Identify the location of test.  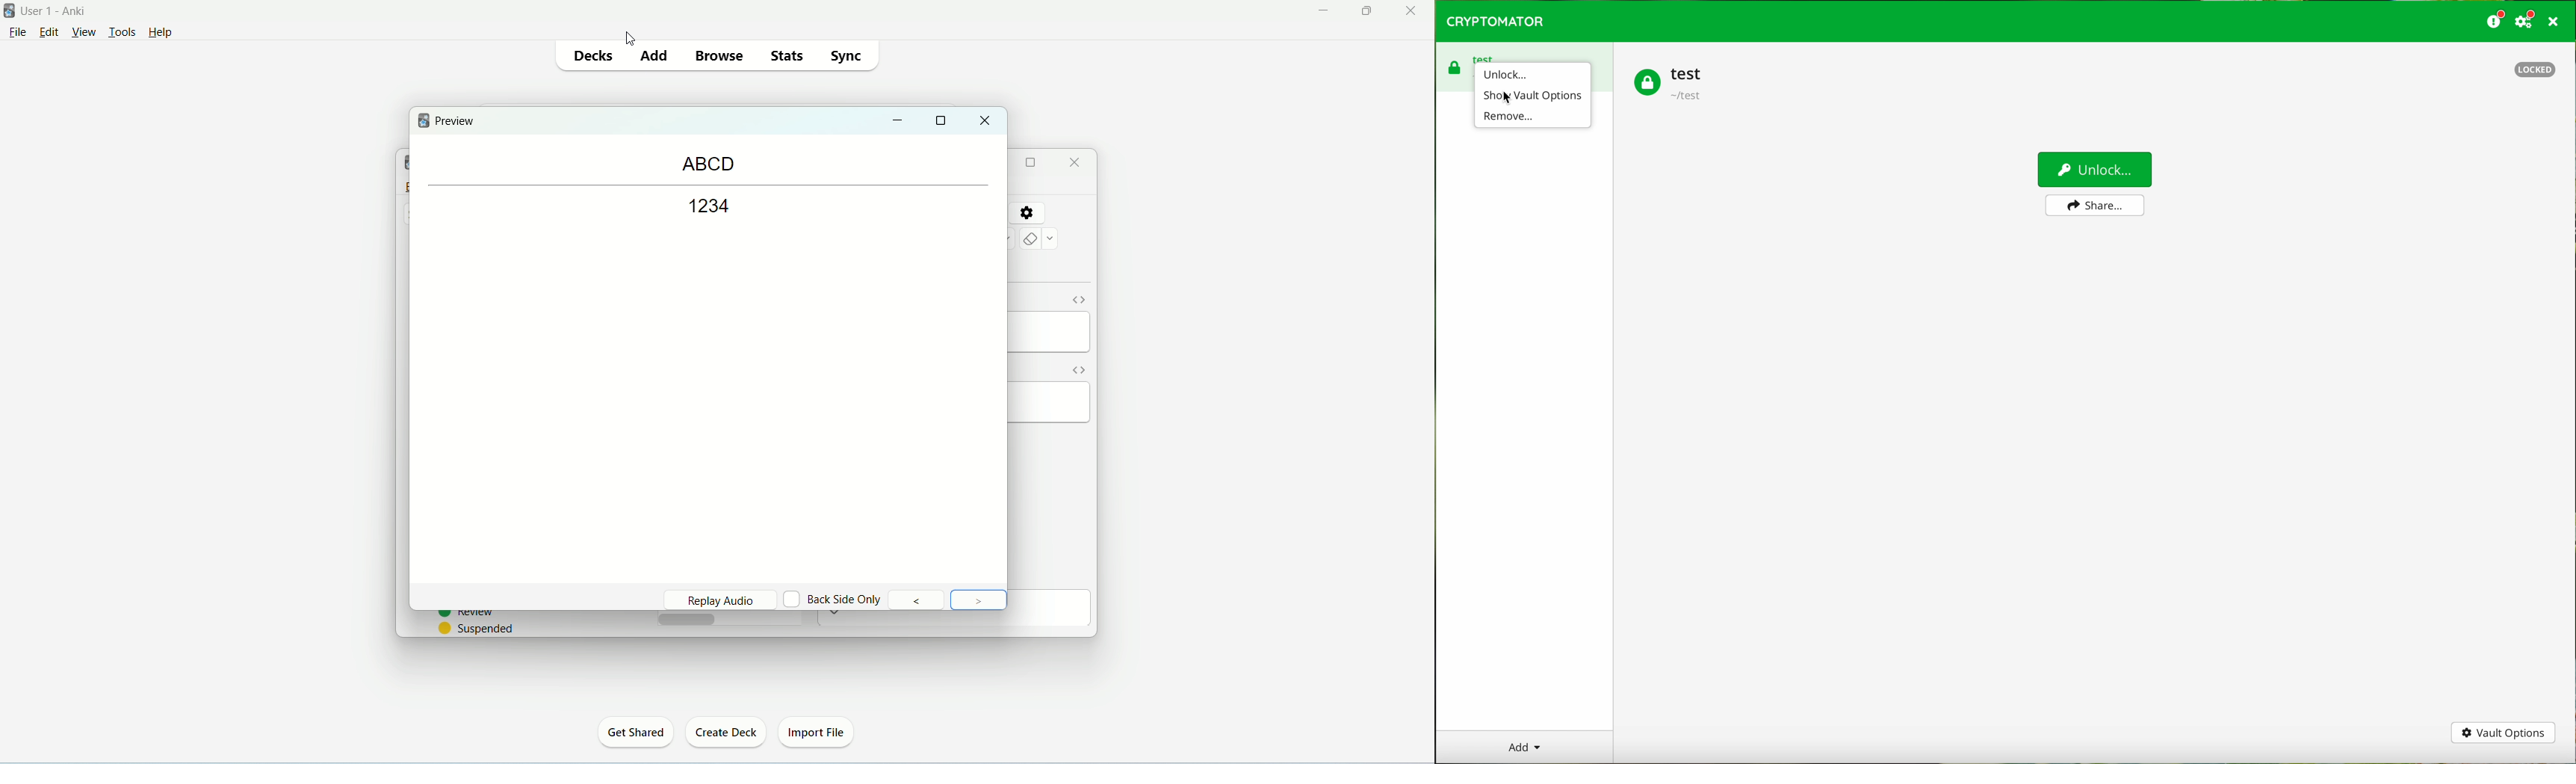
(1489, 54).